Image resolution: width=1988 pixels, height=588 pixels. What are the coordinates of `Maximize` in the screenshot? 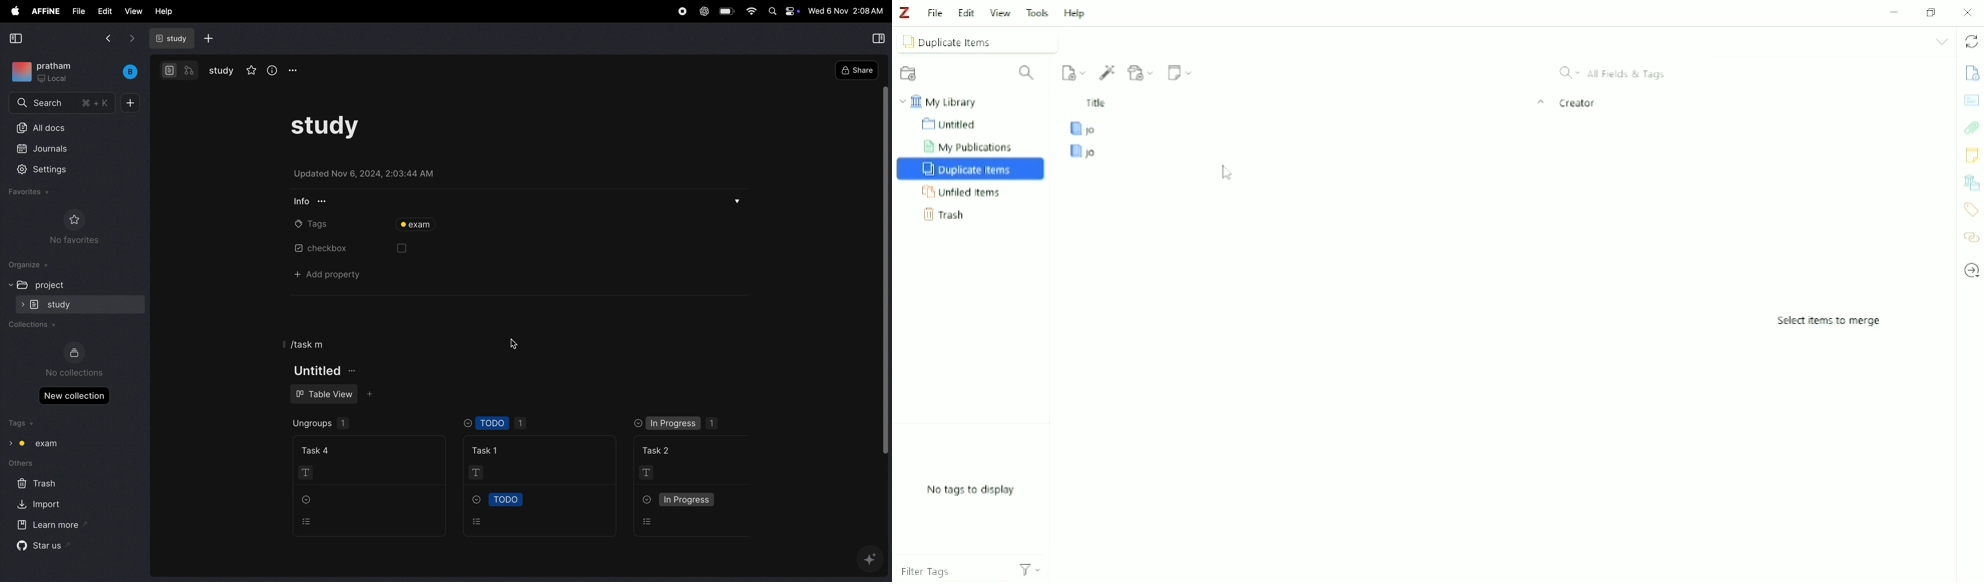 It's located at (1934, 12).